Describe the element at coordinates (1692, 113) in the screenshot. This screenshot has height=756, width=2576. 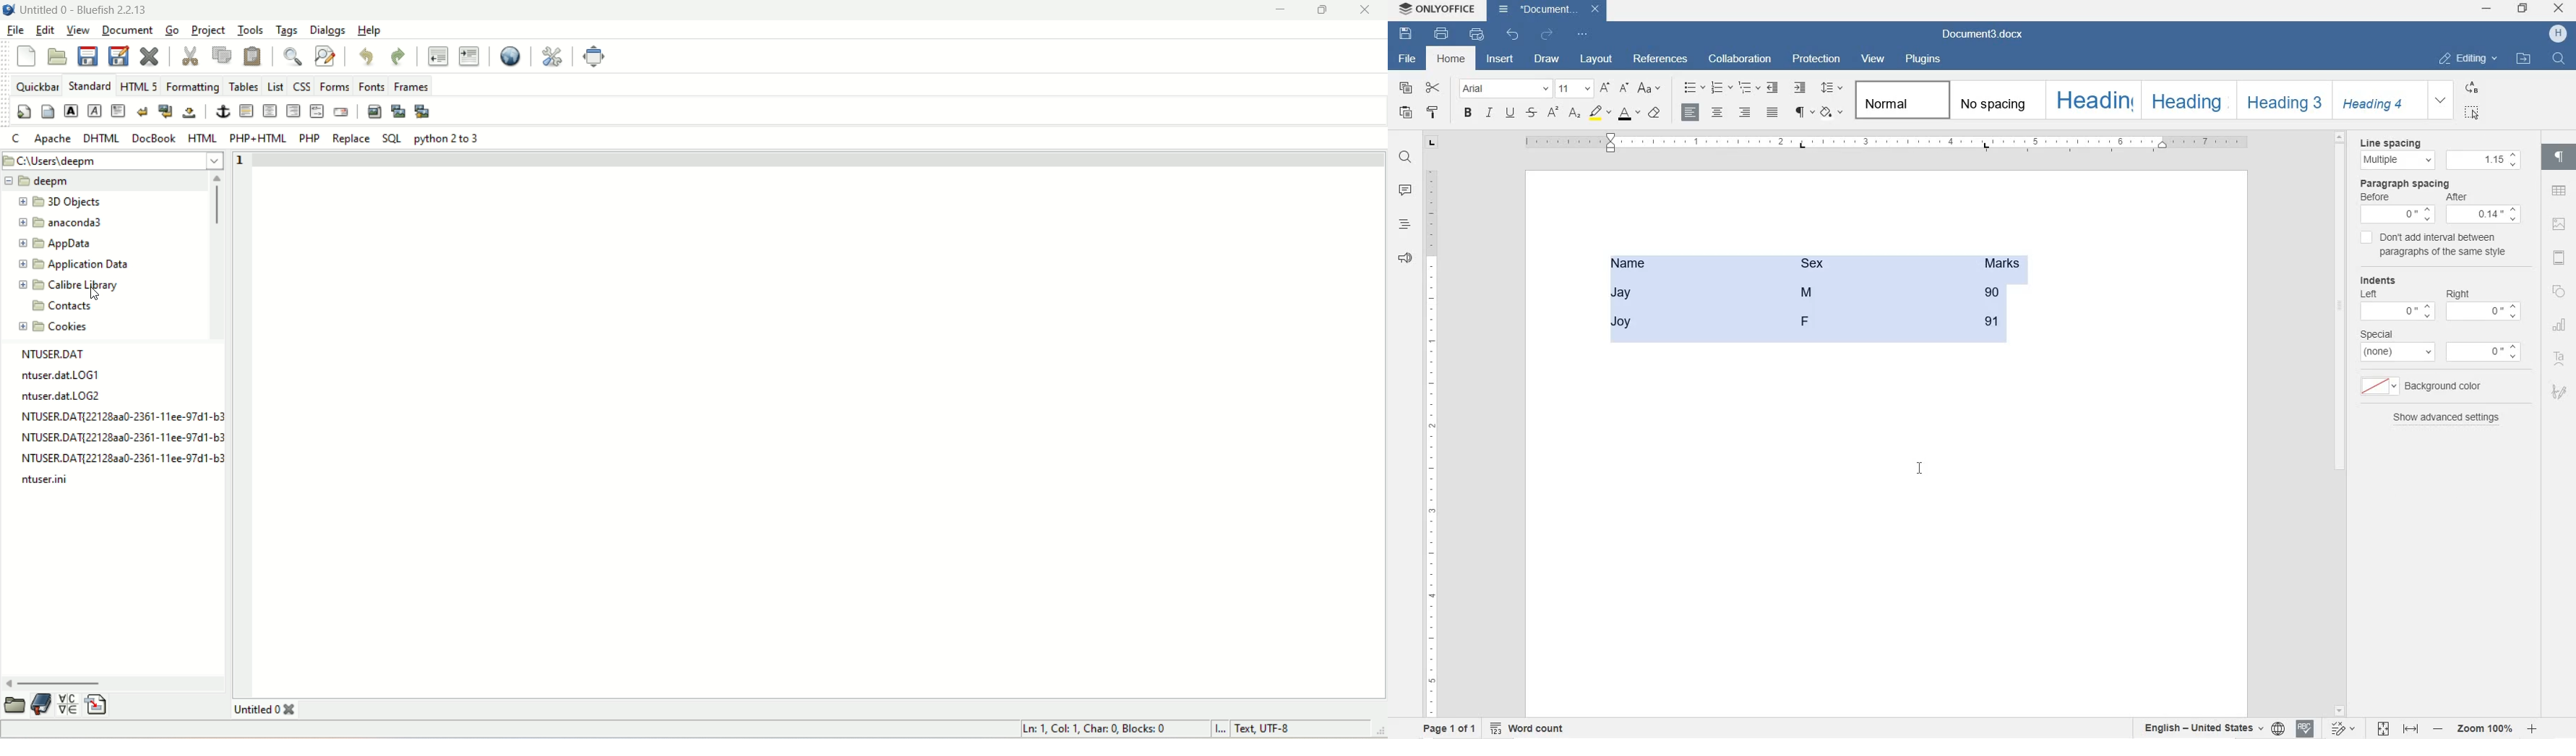
I see `ALIGN LEFT` at that location.